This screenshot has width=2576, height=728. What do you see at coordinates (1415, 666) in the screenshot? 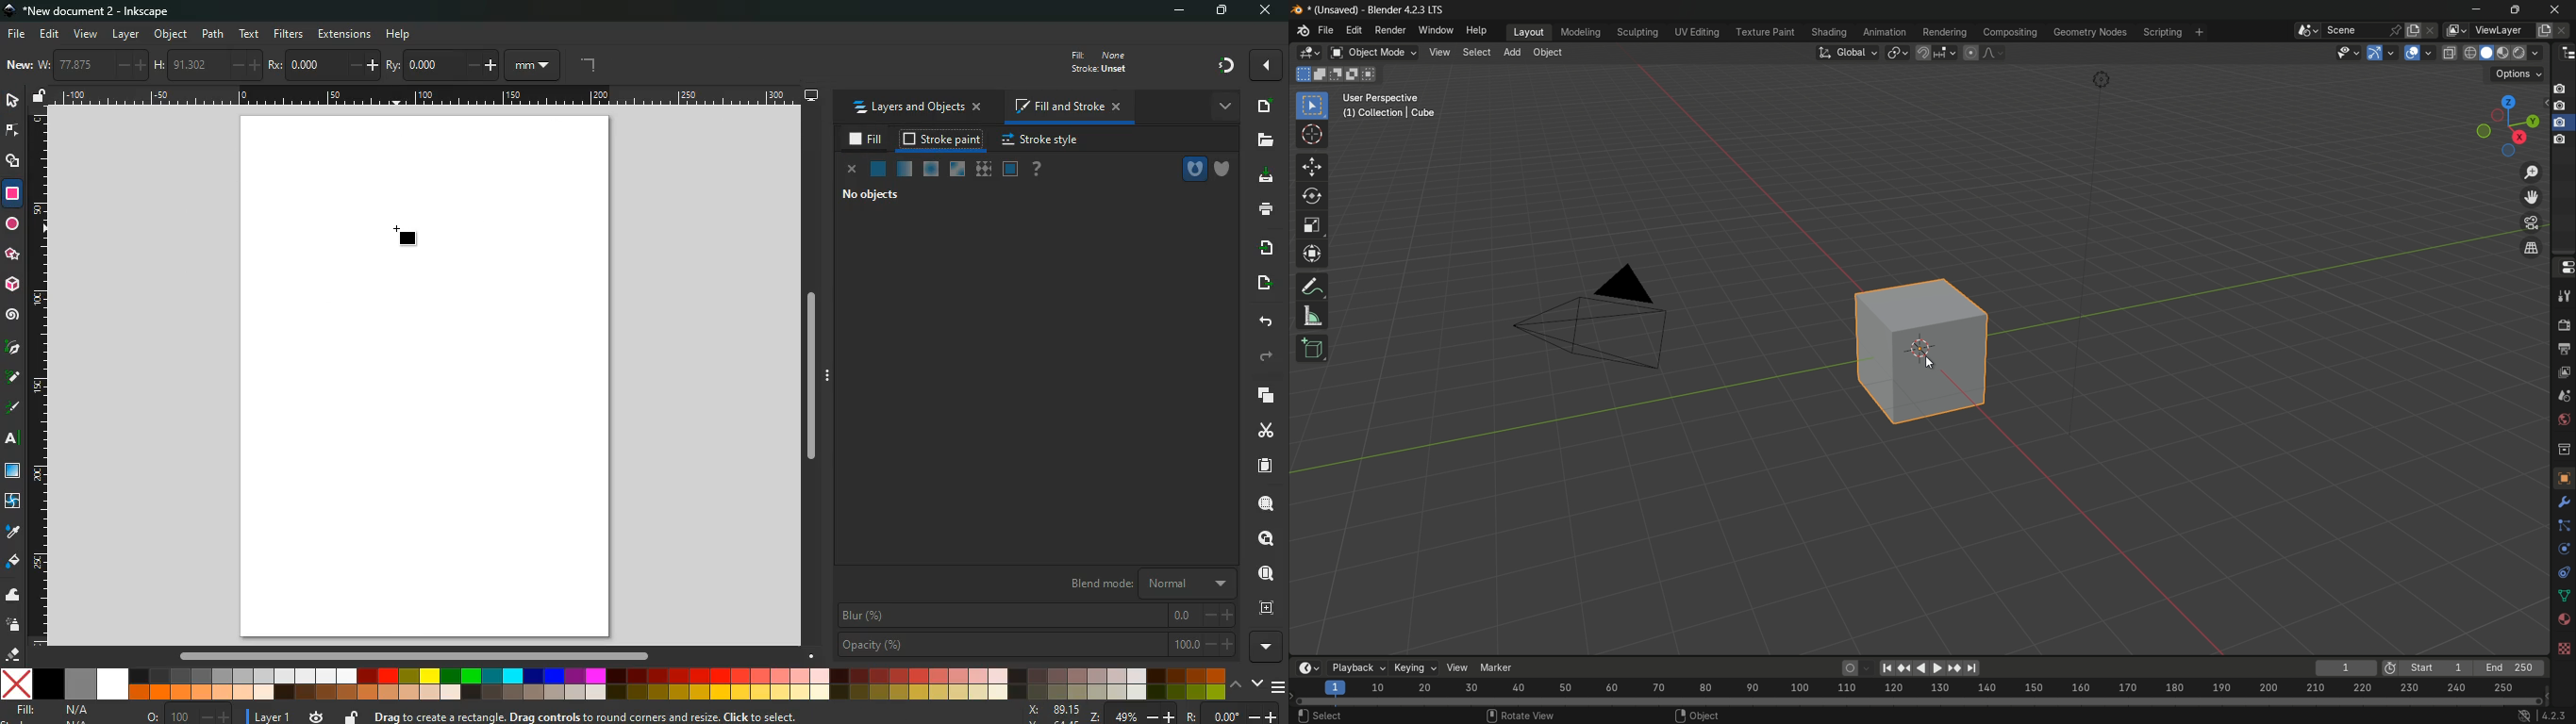
I see `keying` at bounding box center [1415, 666].